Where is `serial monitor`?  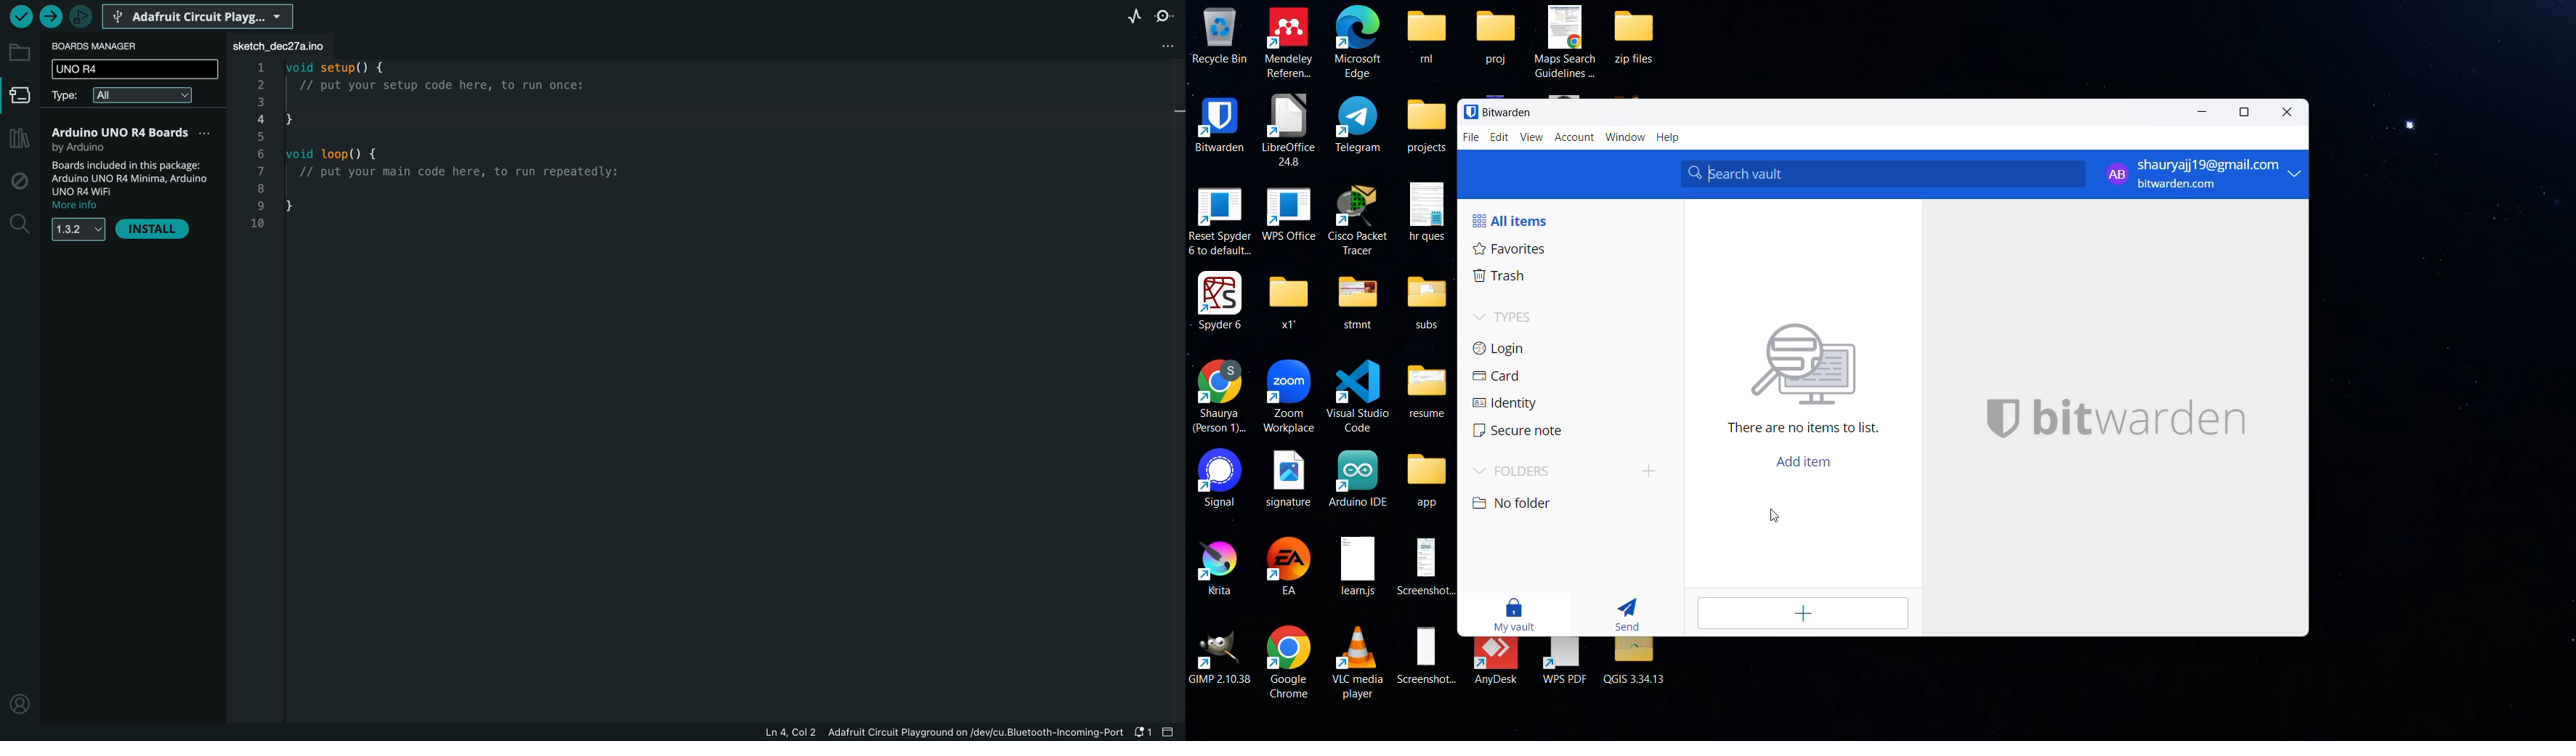 serial monitor is located at coordinates (1165, 16).